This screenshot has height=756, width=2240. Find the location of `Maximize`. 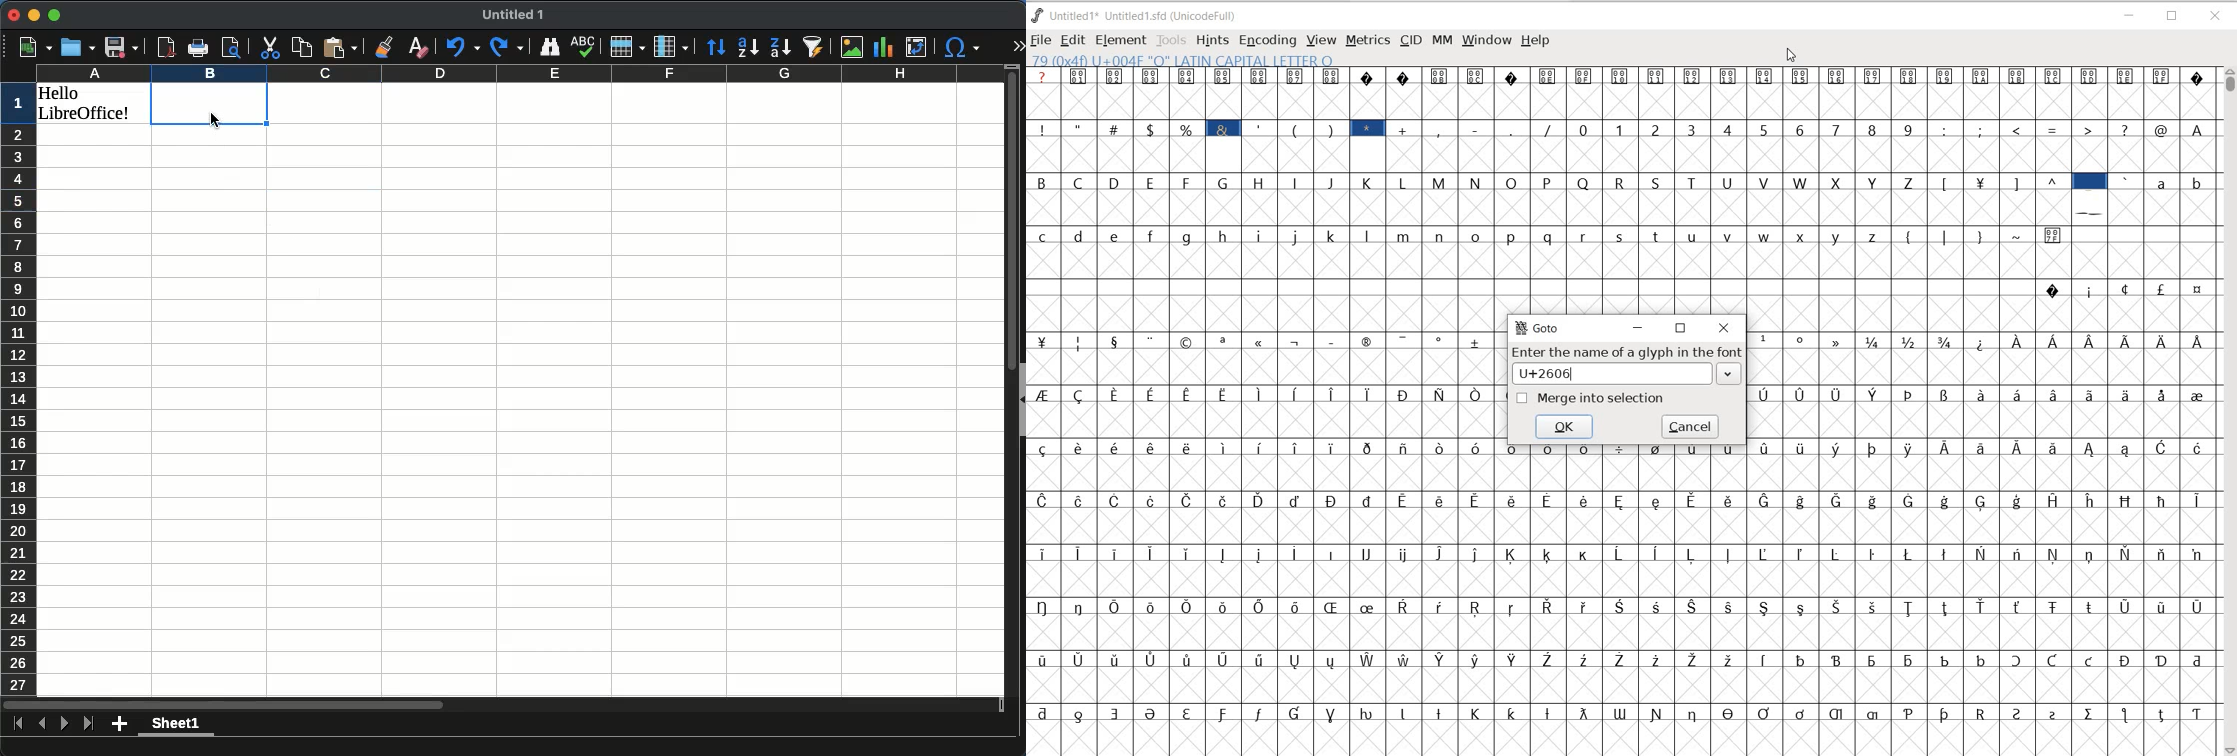

Maximize is located at coordinates (54, 16).